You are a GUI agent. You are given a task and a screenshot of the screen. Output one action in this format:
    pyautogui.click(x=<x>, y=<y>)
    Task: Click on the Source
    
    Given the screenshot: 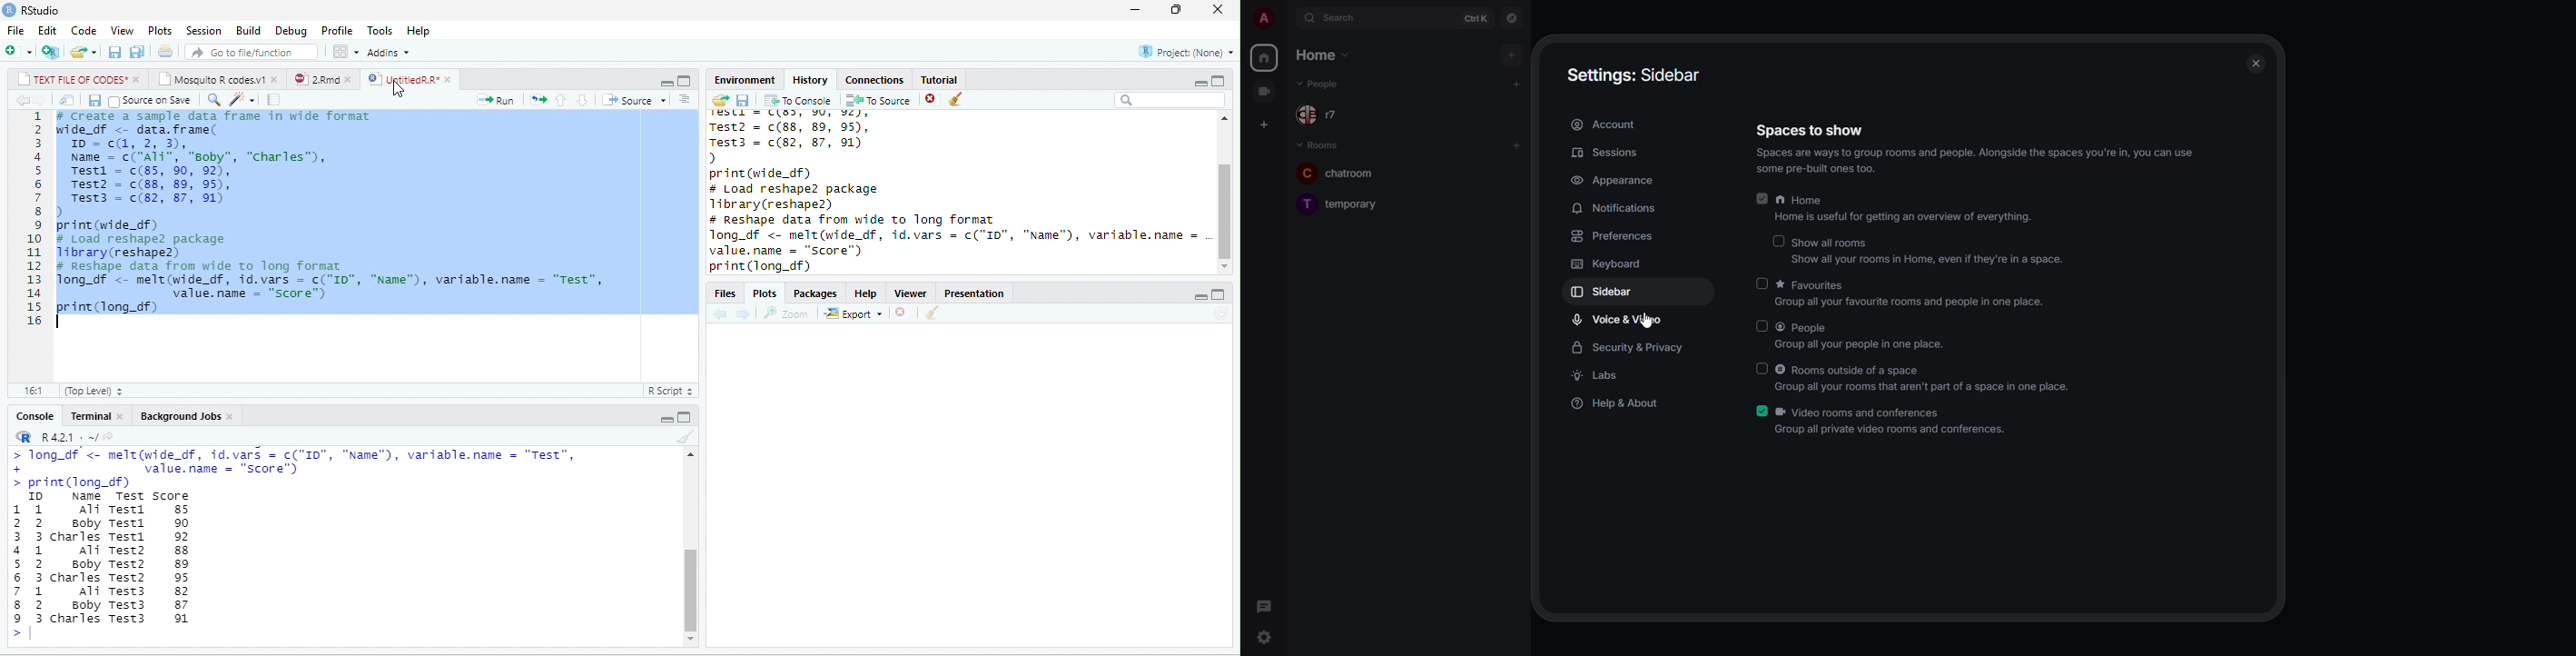 What is the action you would take?
    pyautogui.click(x=634, y=100)
    